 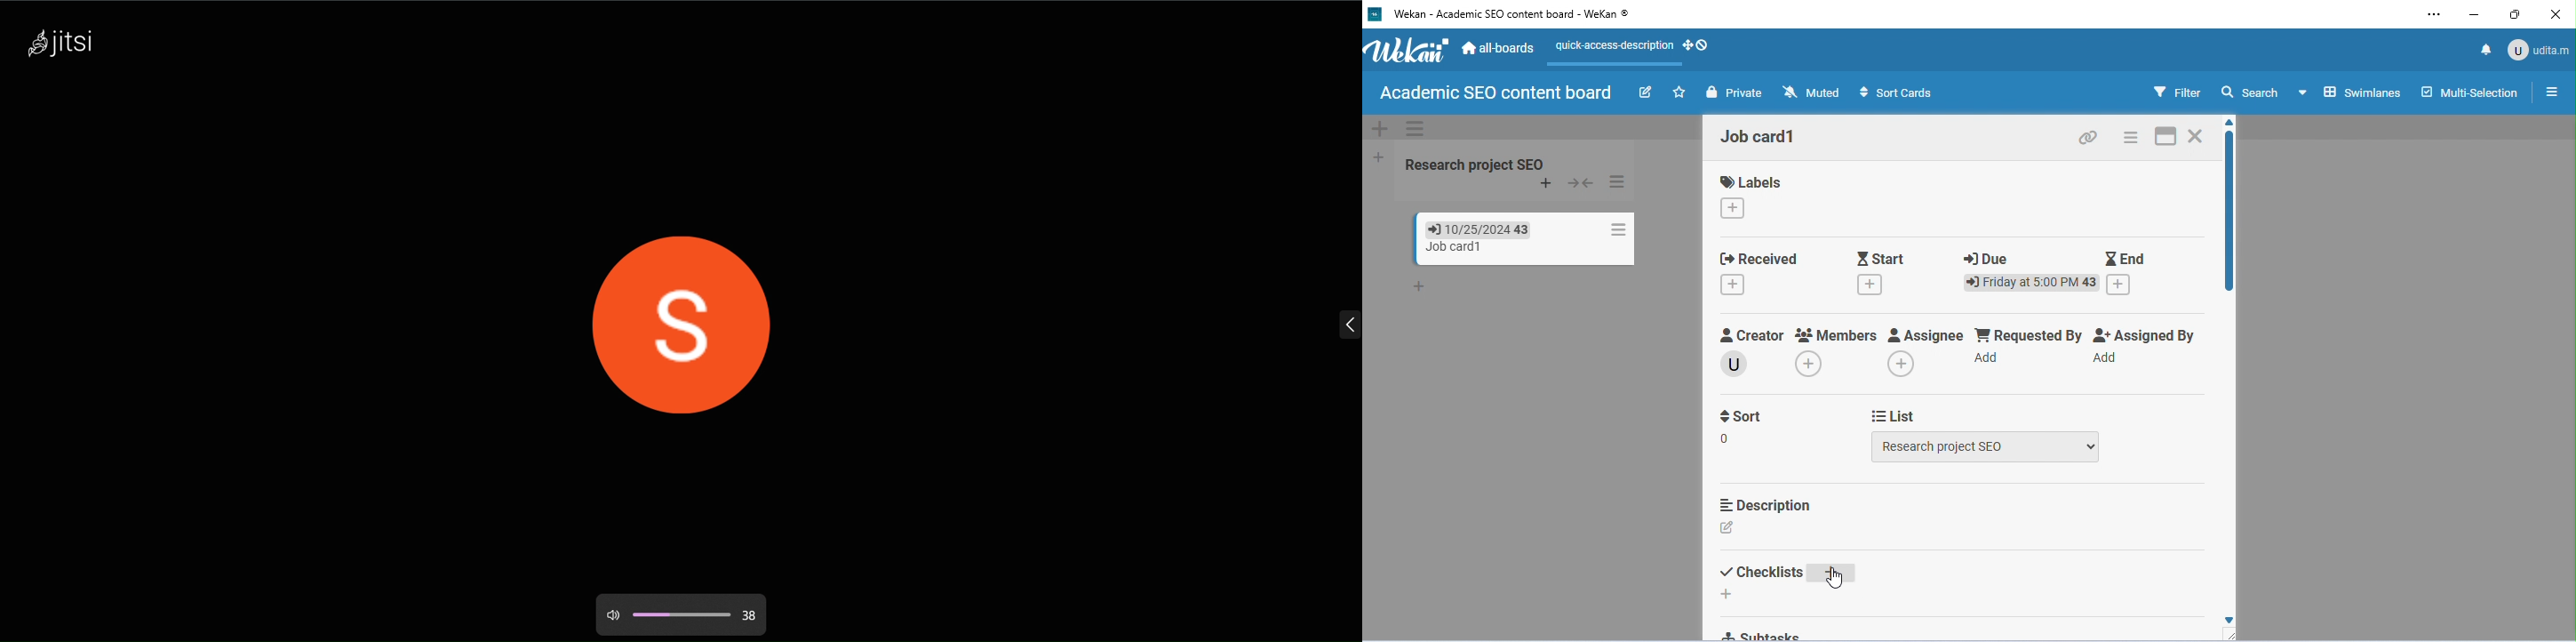 What do you see at coordinates (1884, 257) in the screenshot?
I see `start` at bounding box center [1884, 257].